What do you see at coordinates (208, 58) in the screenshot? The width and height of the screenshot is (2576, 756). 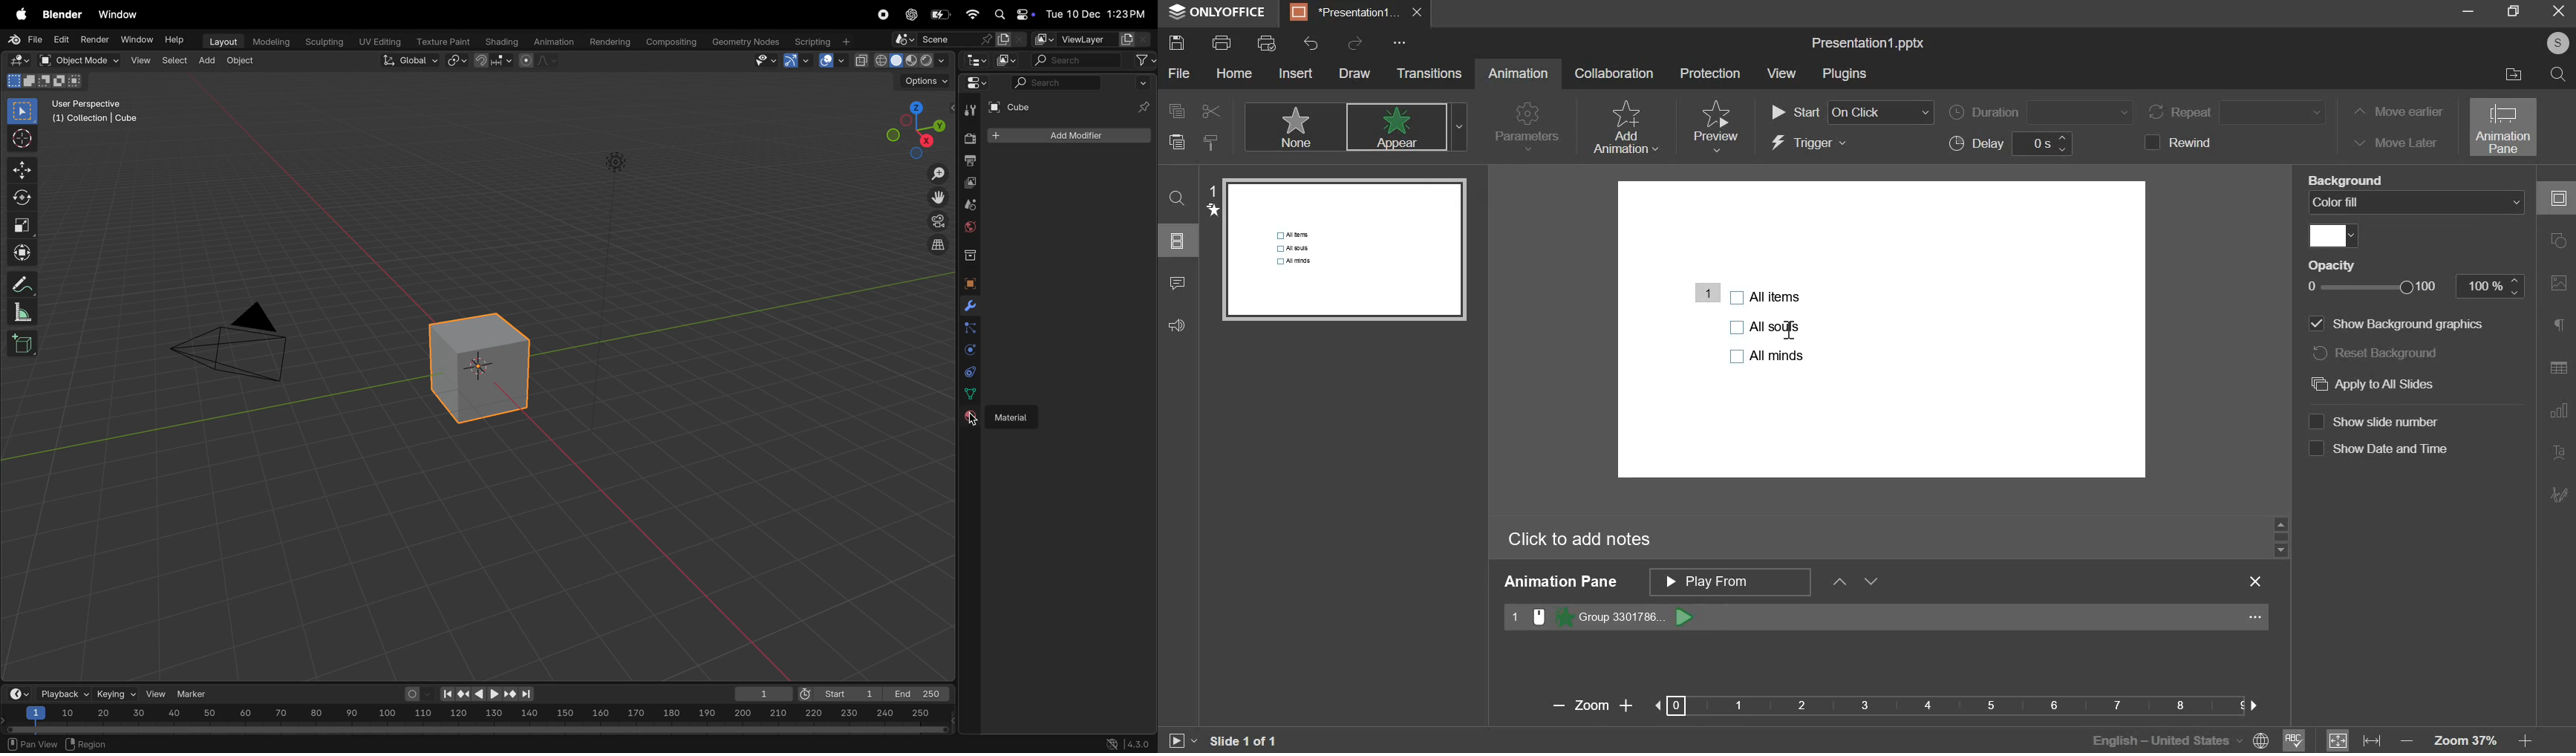 I see `add` at bounding box center [208, 58].